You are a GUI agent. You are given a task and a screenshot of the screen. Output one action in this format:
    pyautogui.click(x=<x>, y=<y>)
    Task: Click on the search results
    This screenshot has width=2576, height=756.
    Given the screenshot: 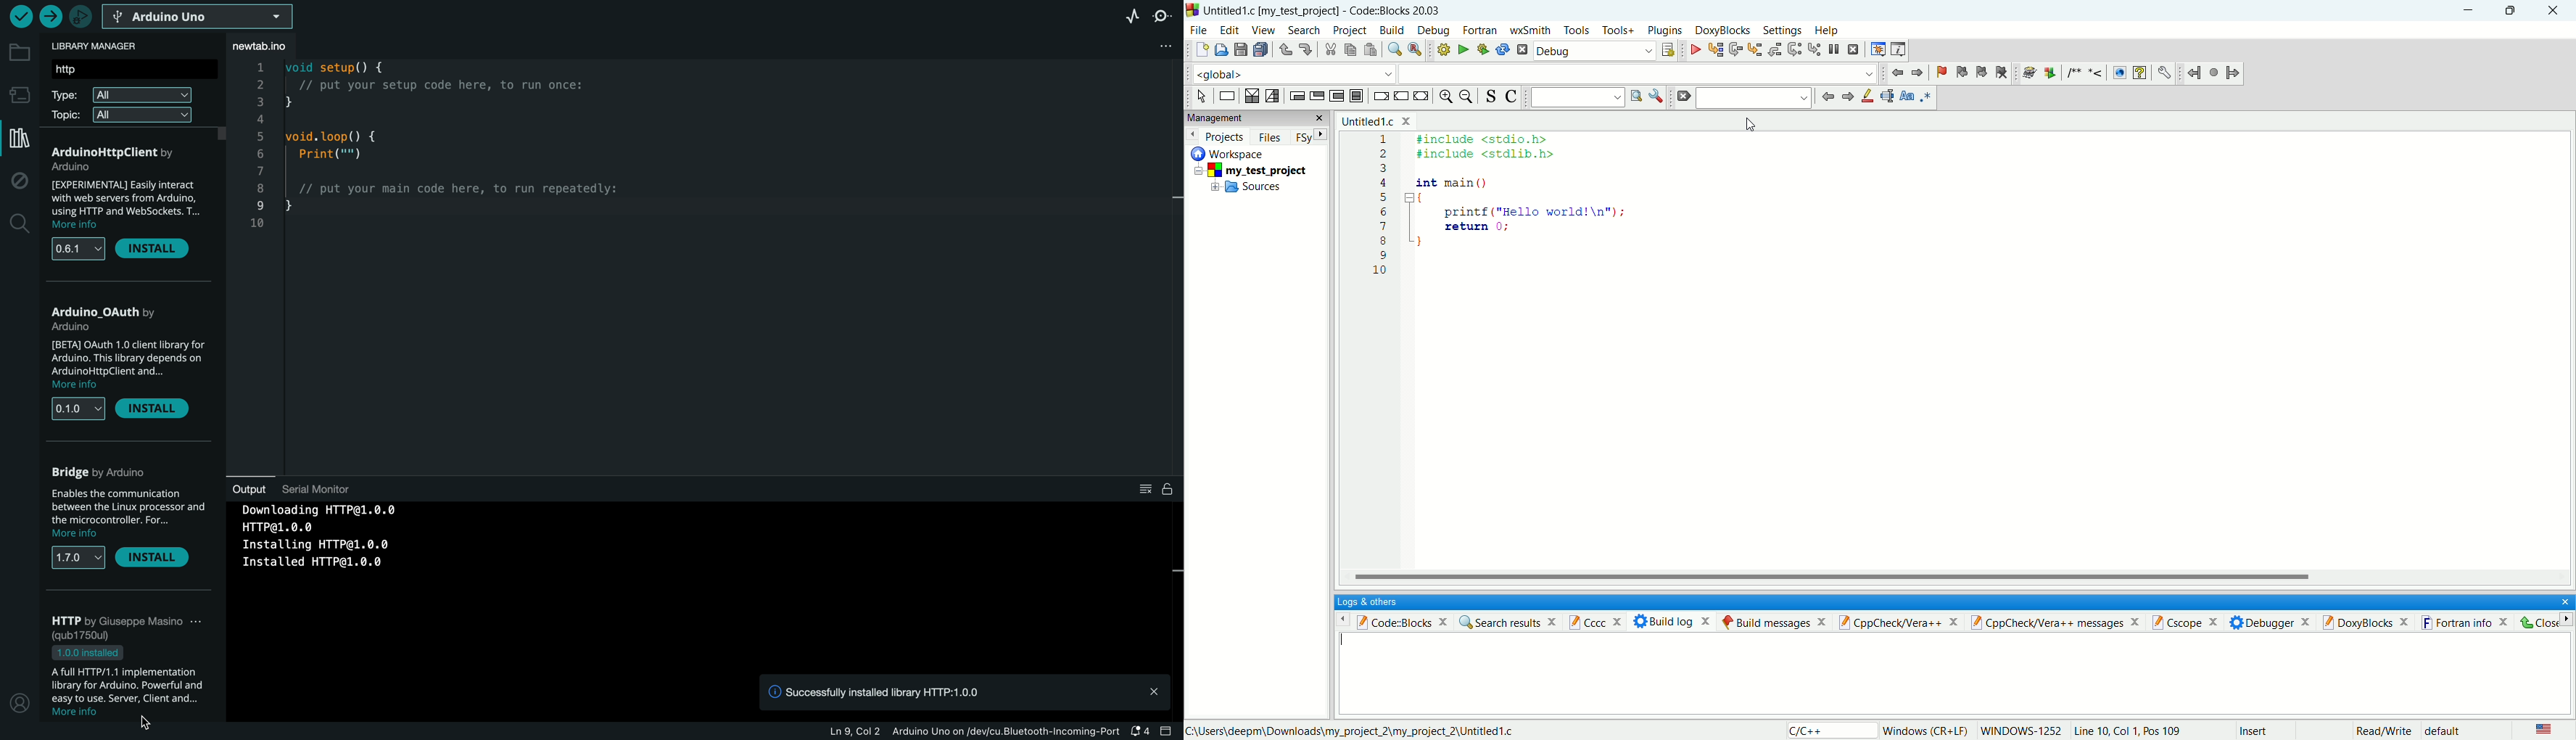 What is the action you would take?
    pyautogui.click(x=1508, y=621)
    